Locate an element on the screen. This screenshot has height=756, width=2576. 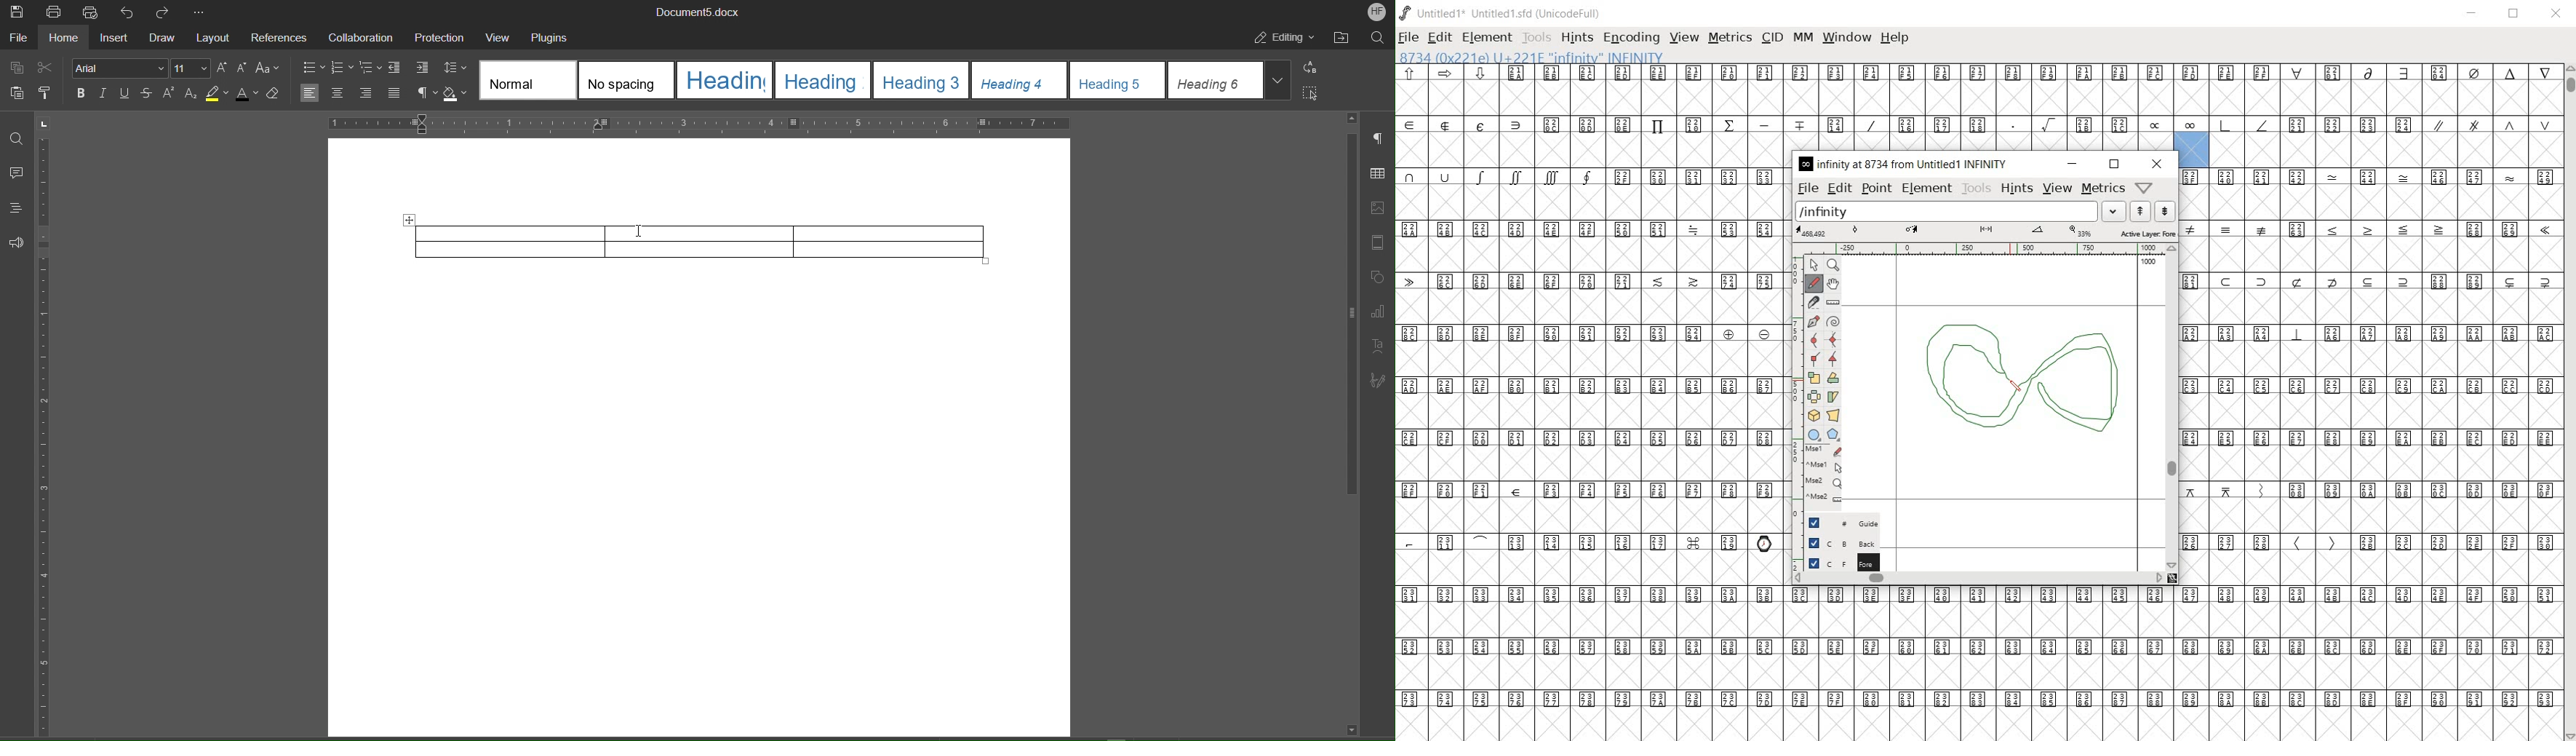
Shape Settings is located at coordinates (1379, 277).